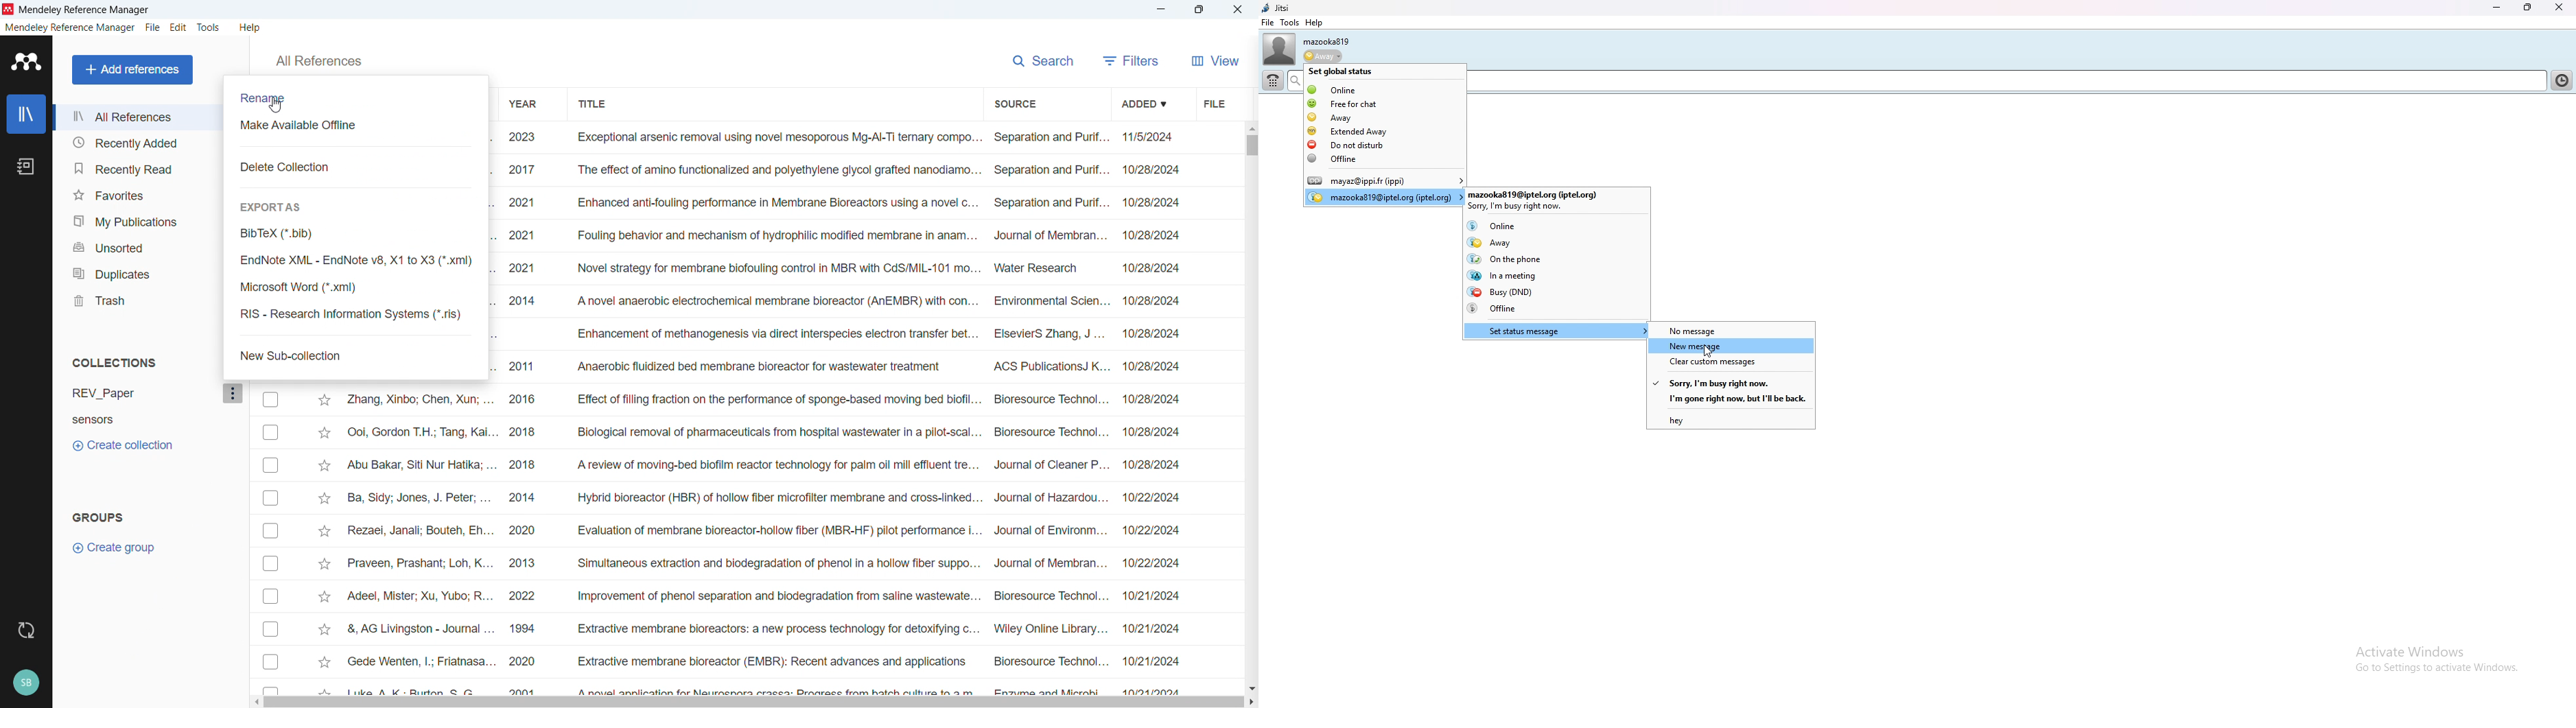  What do you see at coordinates (292, 355) in the screenshot?
I see `New sub-collection` at bounding box center [292, 355].